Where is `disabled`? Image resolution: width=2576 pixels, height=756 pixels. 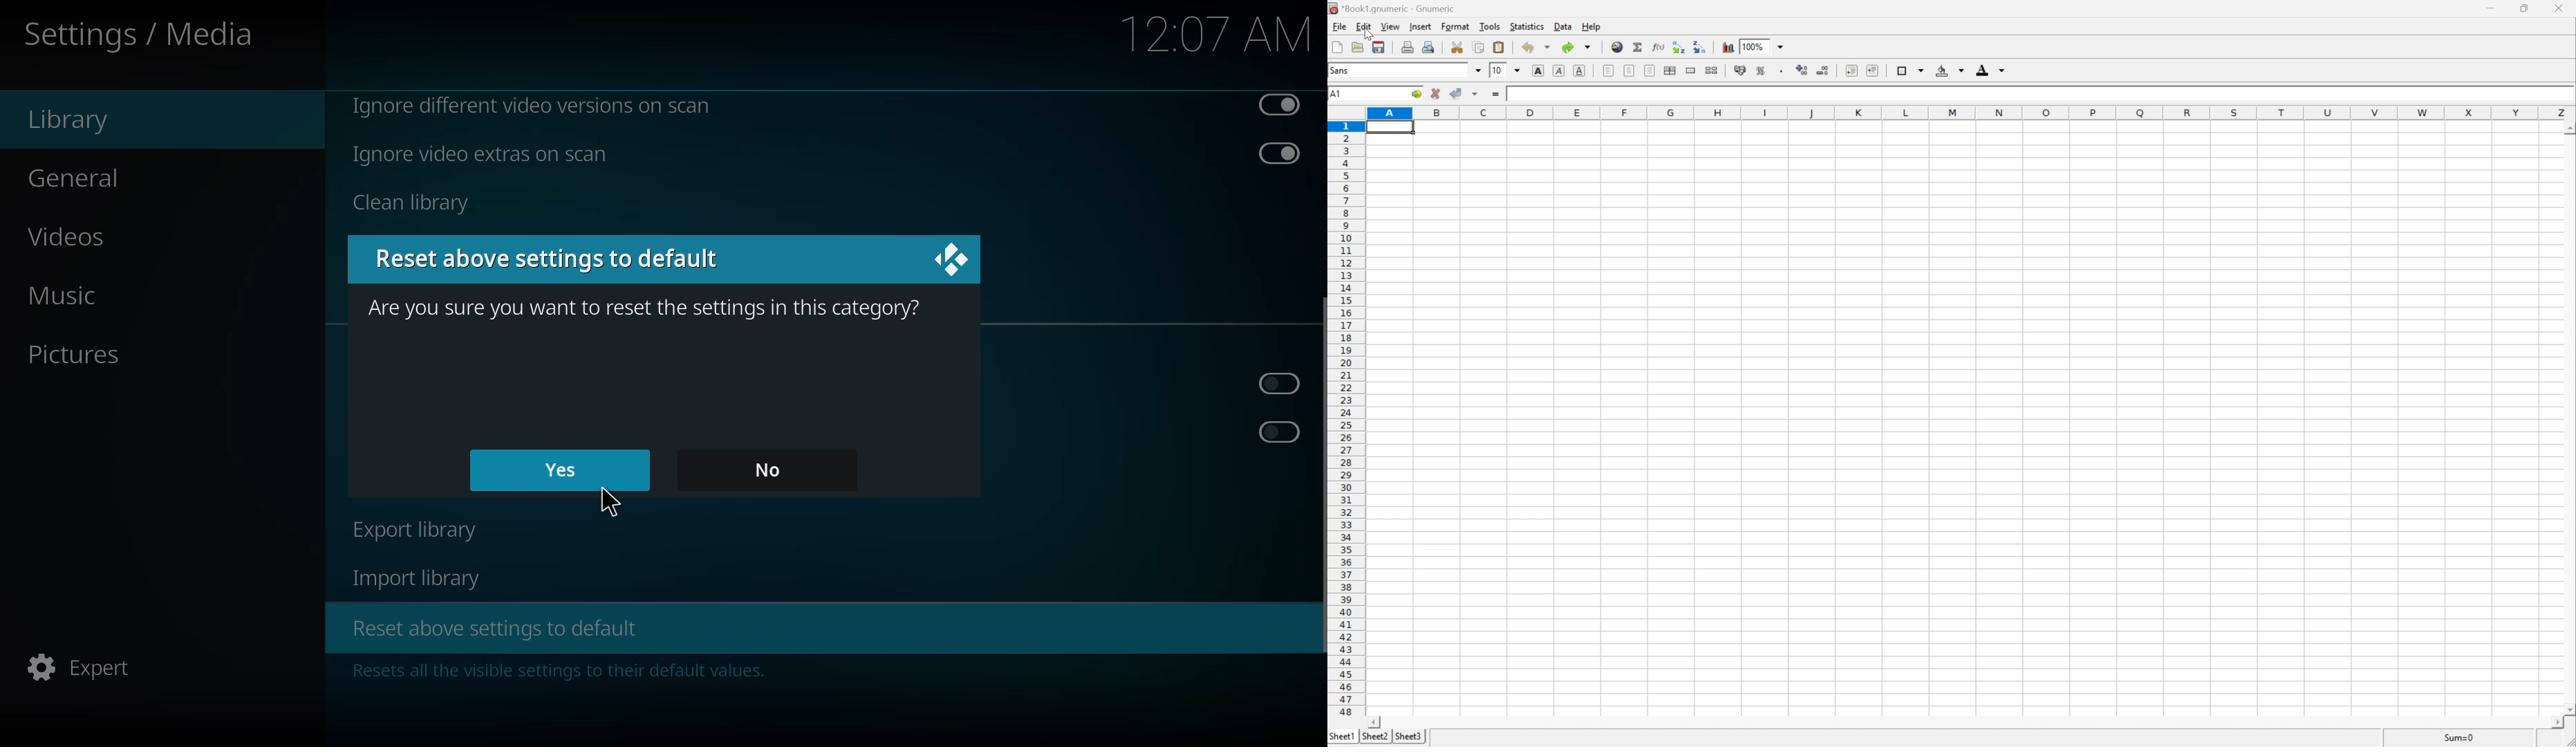
disabled is located at coordinates (1280, 107).